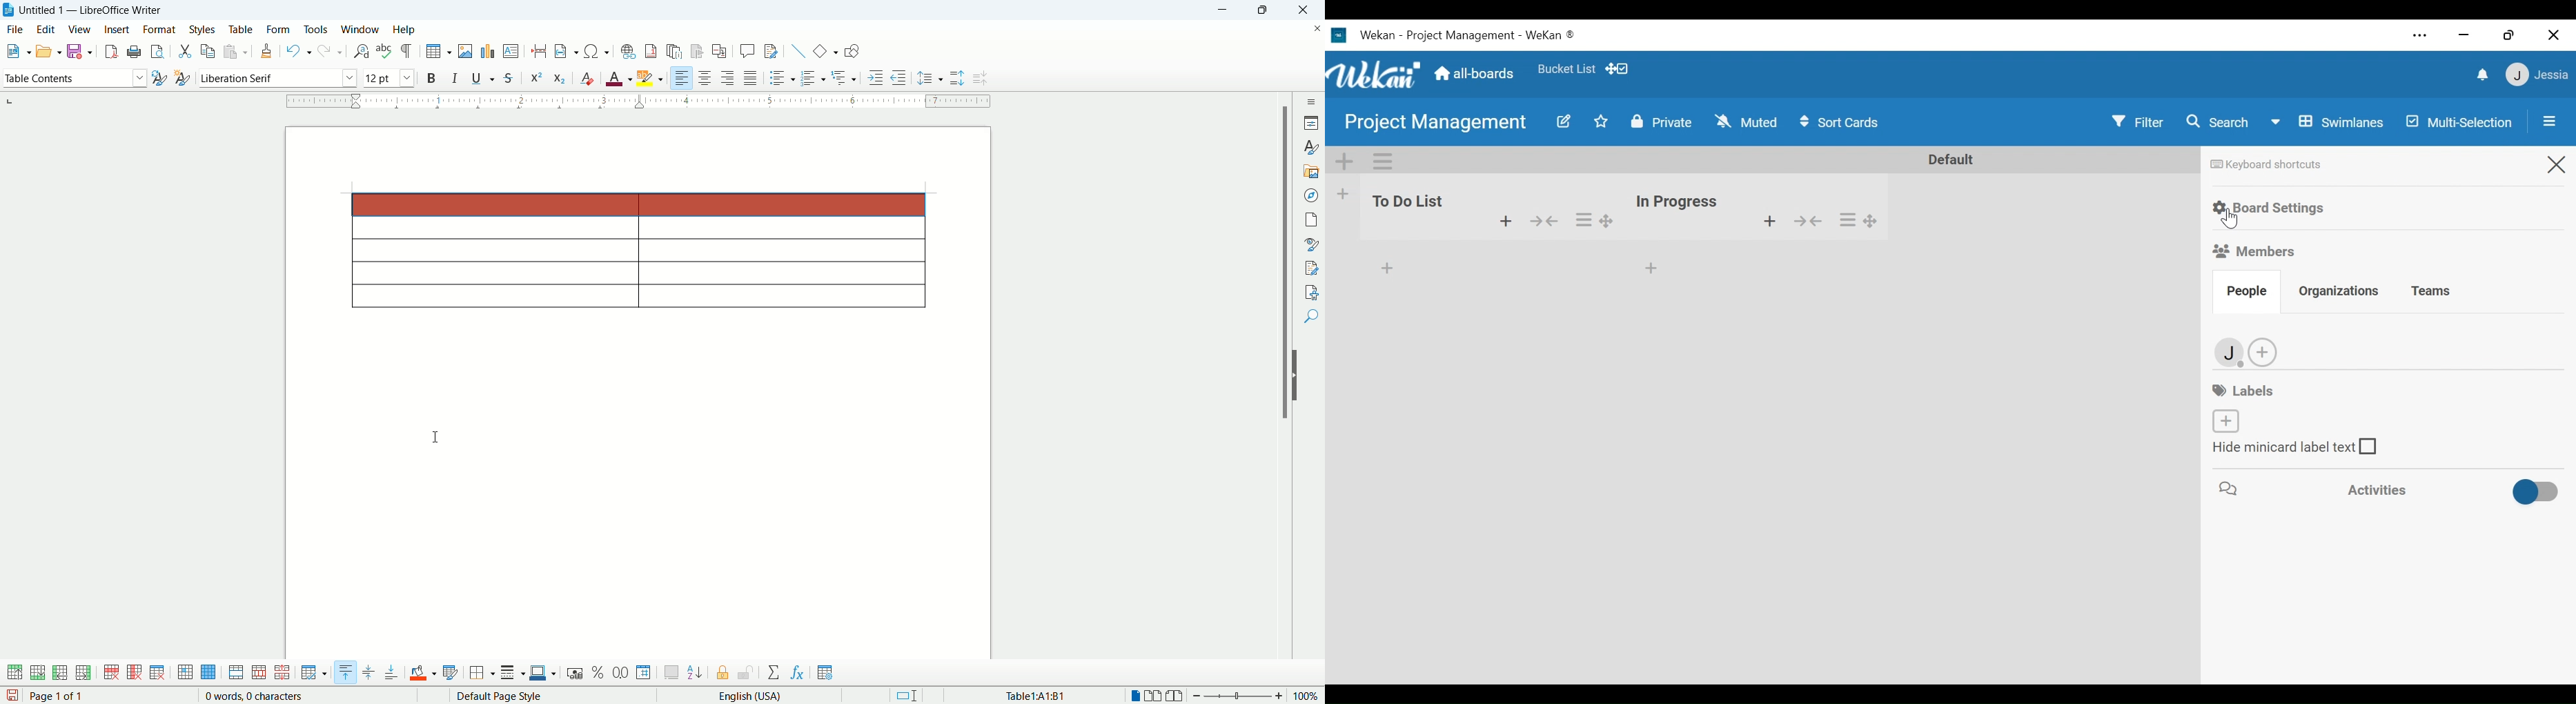  What do you see at coordinates (2508, 35) in the screenshot?
I see `restore` at bounding box center [2508, 35].